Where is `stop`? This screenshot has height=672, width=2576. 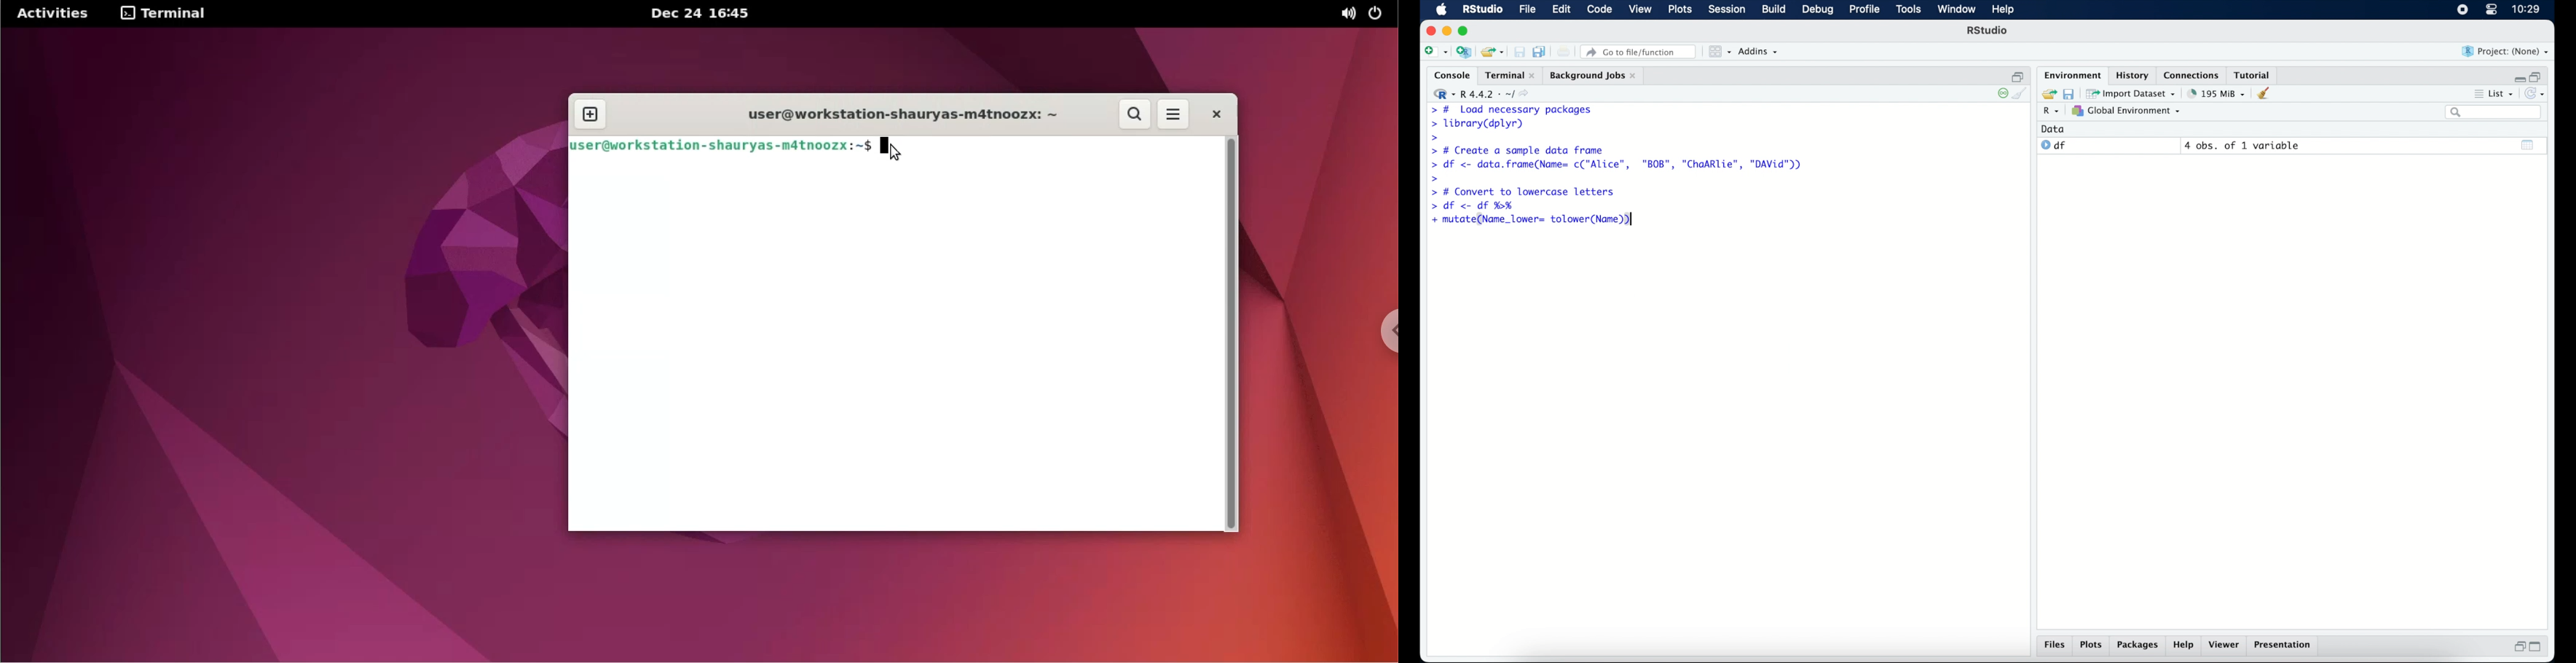
stop is located at coordinates (2001, 93).